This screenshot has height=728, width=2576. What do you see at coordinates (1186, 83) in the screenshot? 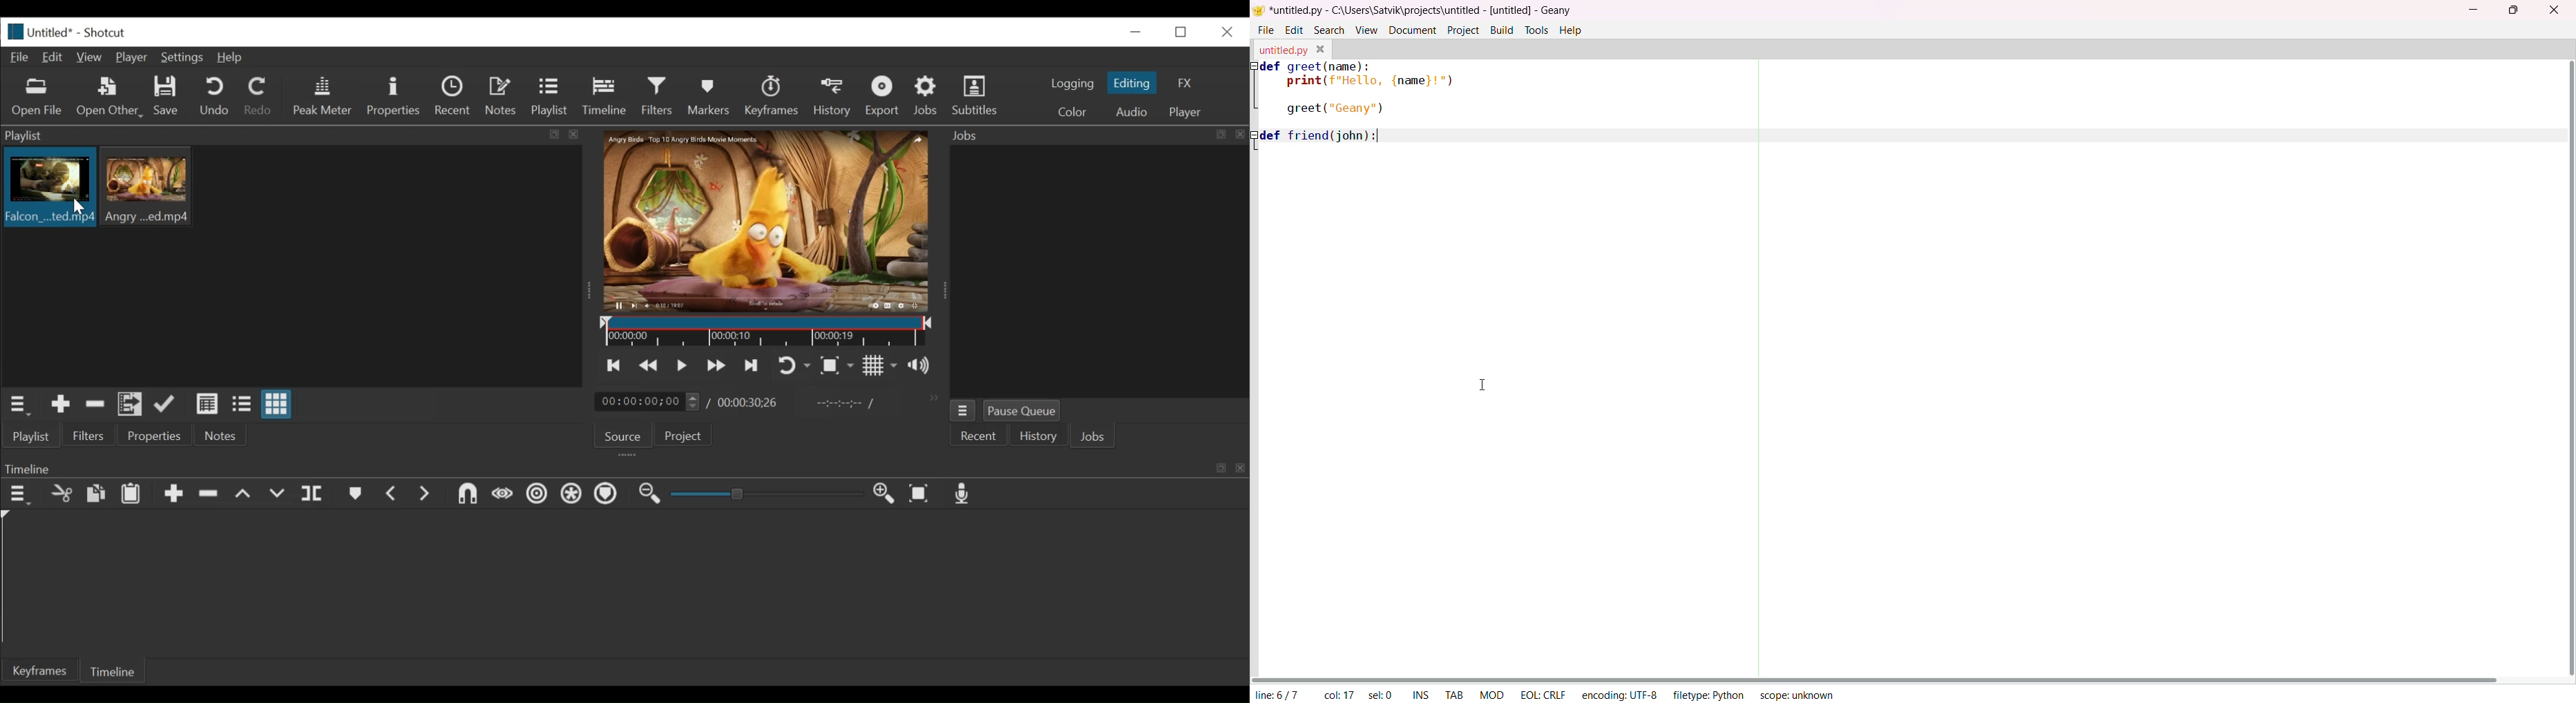
I see `FX` at bounding box center [1186, 83].